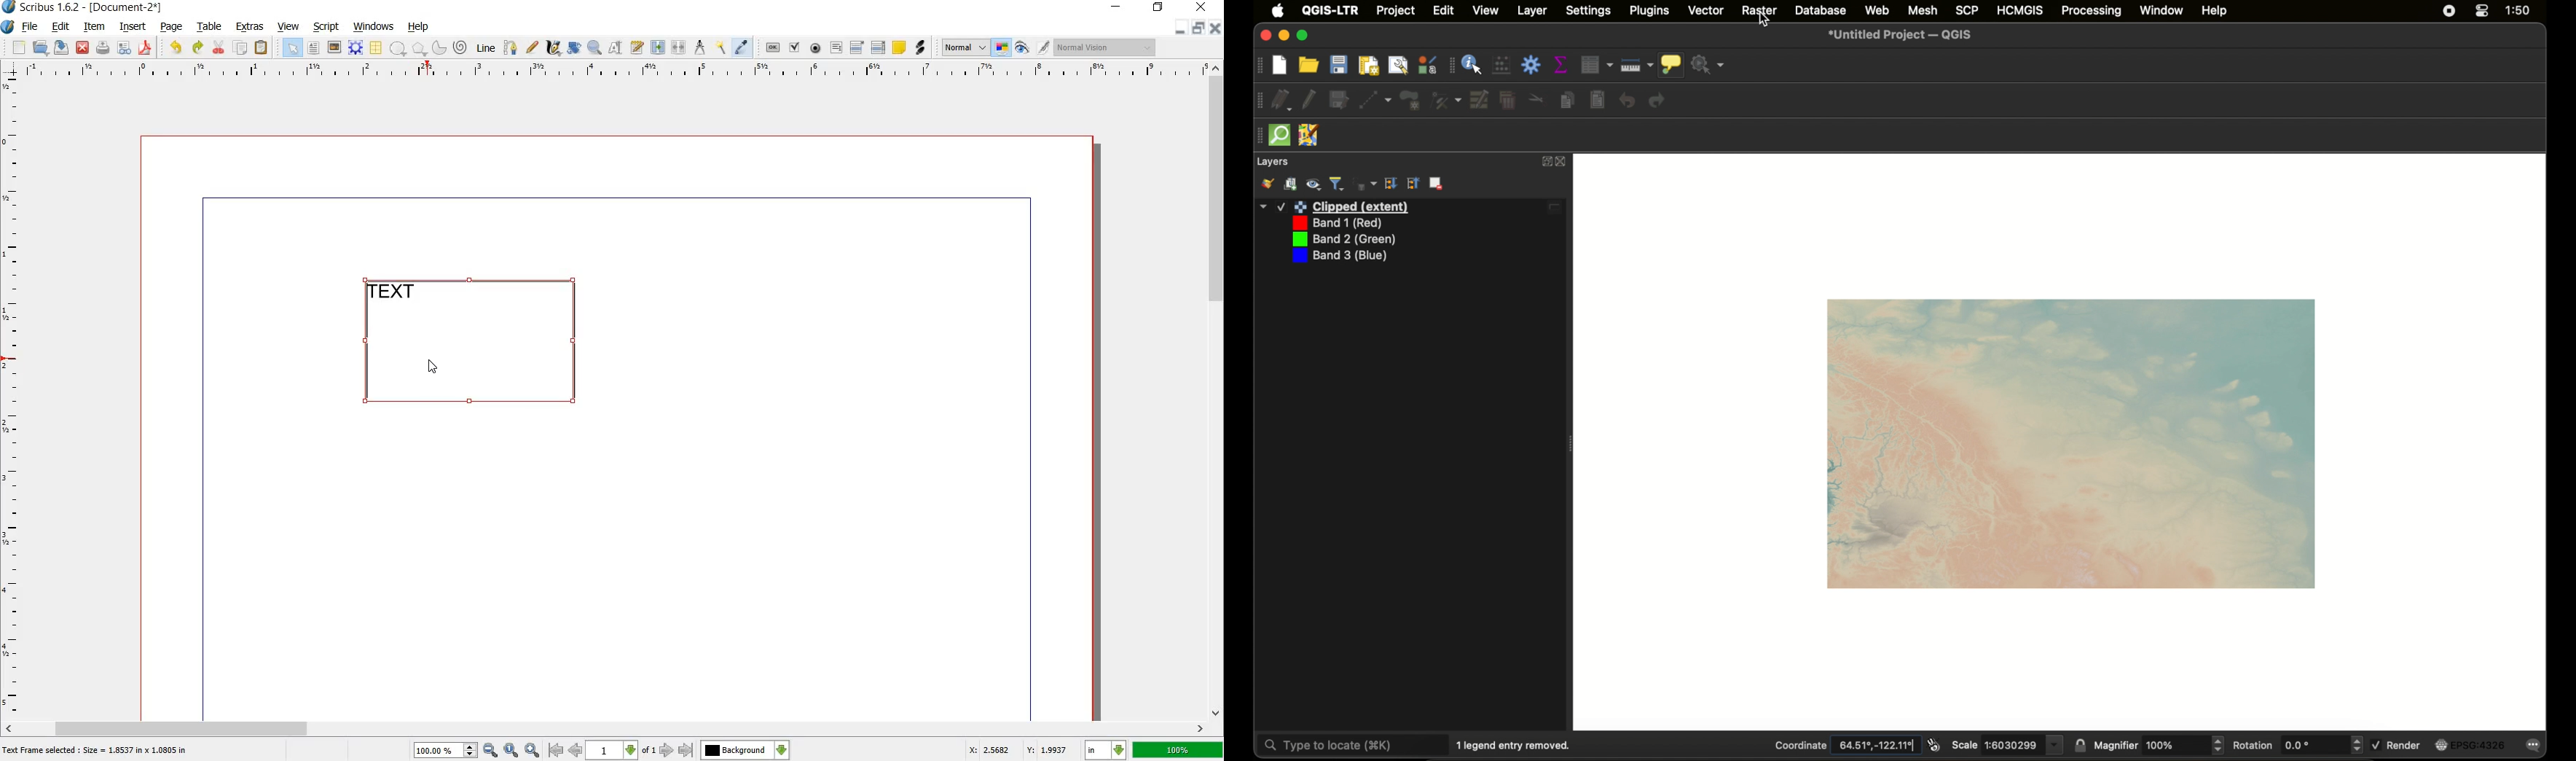 Image resolution: width=2576 pixels, height=784 pixels. Describe the element at coordinates (145, 48) in the screenshot. I see `save as pdf` at that location.